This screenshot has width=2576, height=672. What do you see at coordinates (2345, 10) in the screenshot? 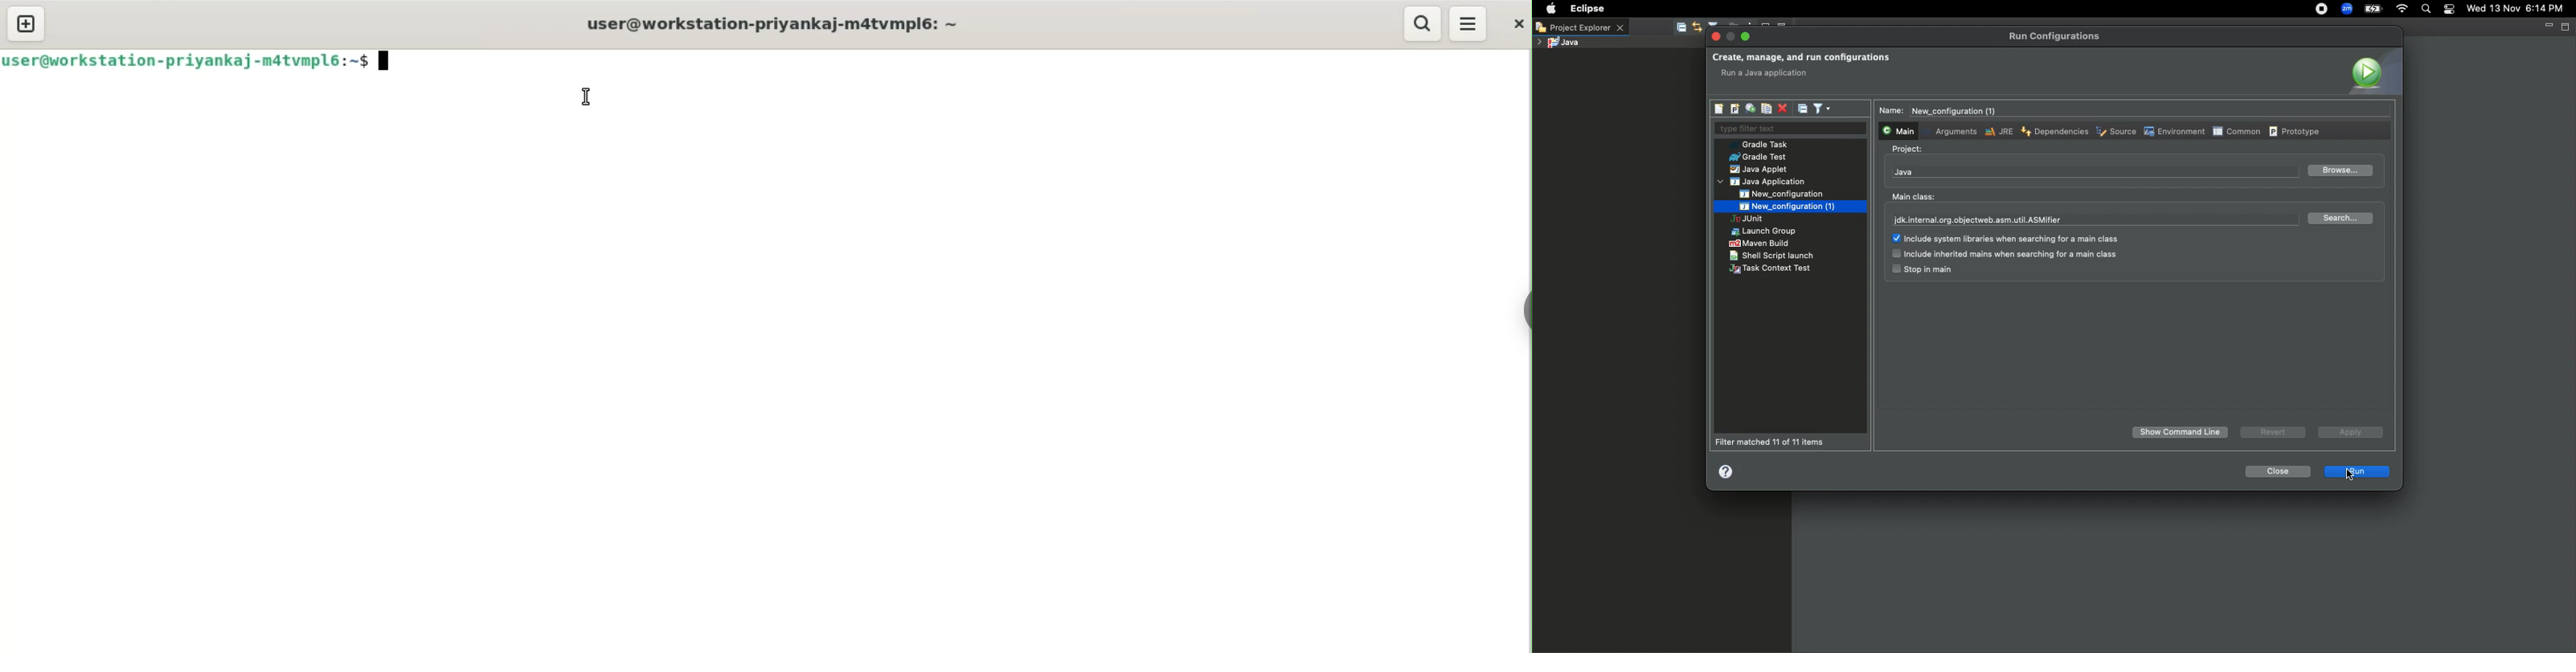
I see `Zoom` at bounding box center [2345, 10].